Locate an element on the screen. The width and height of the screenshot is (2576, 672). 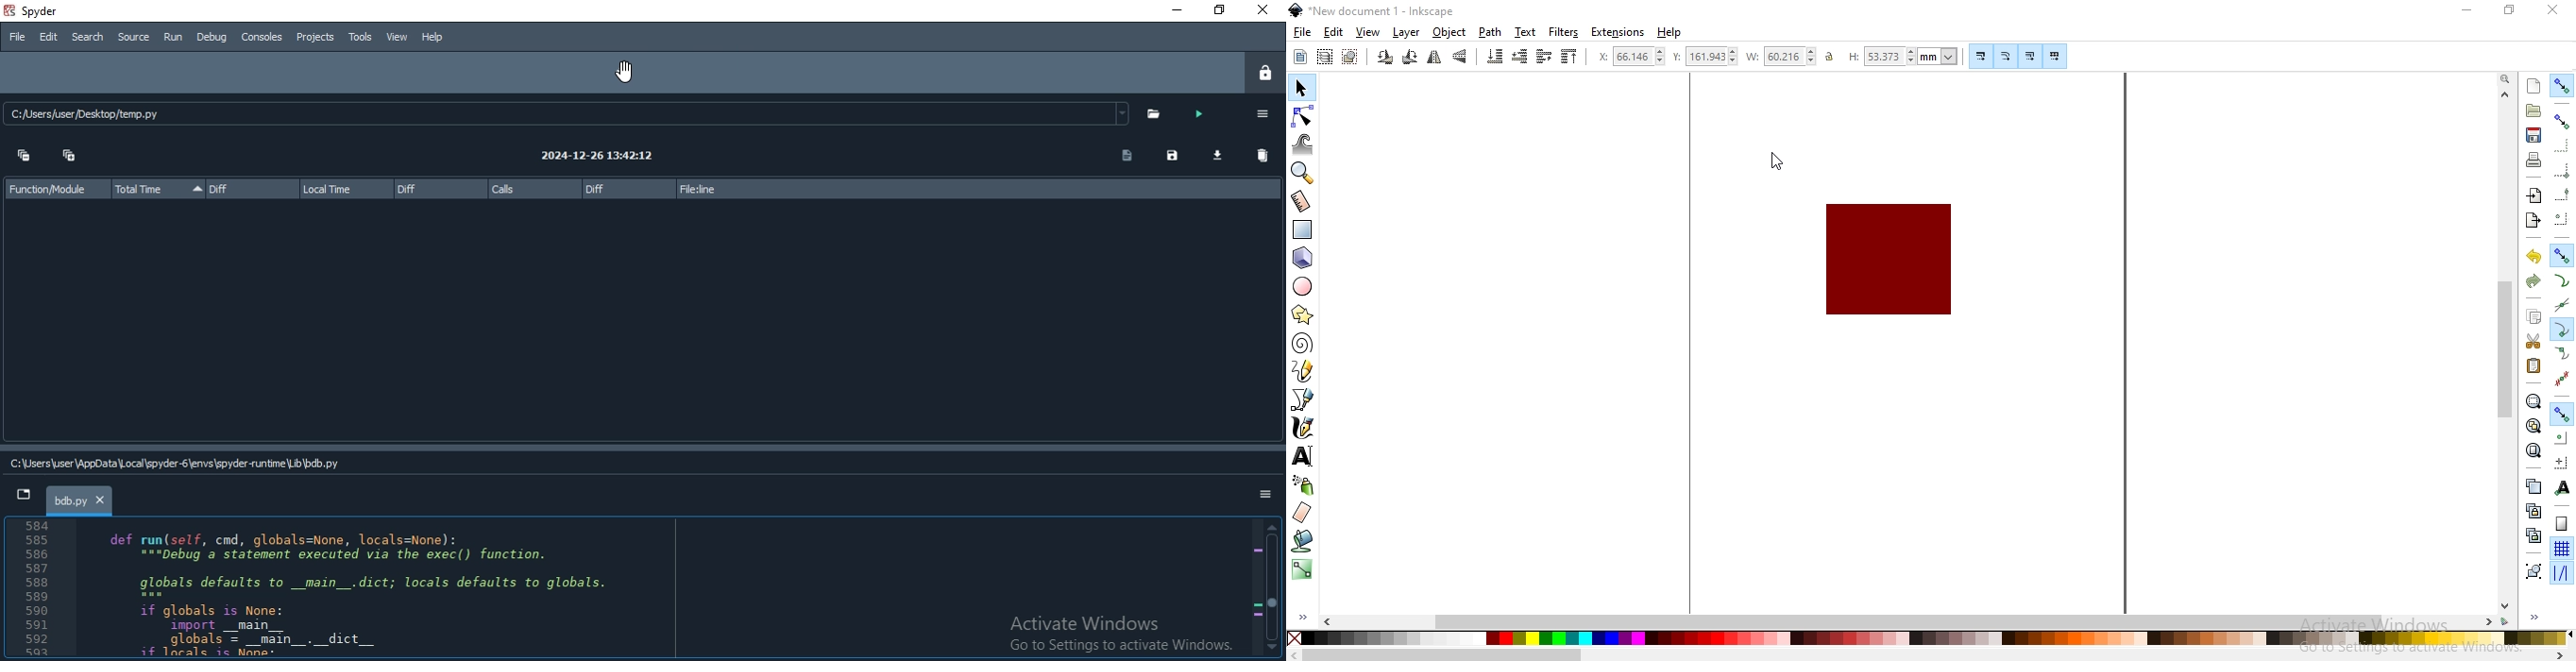
save document is located at coordinates (2534, 136).